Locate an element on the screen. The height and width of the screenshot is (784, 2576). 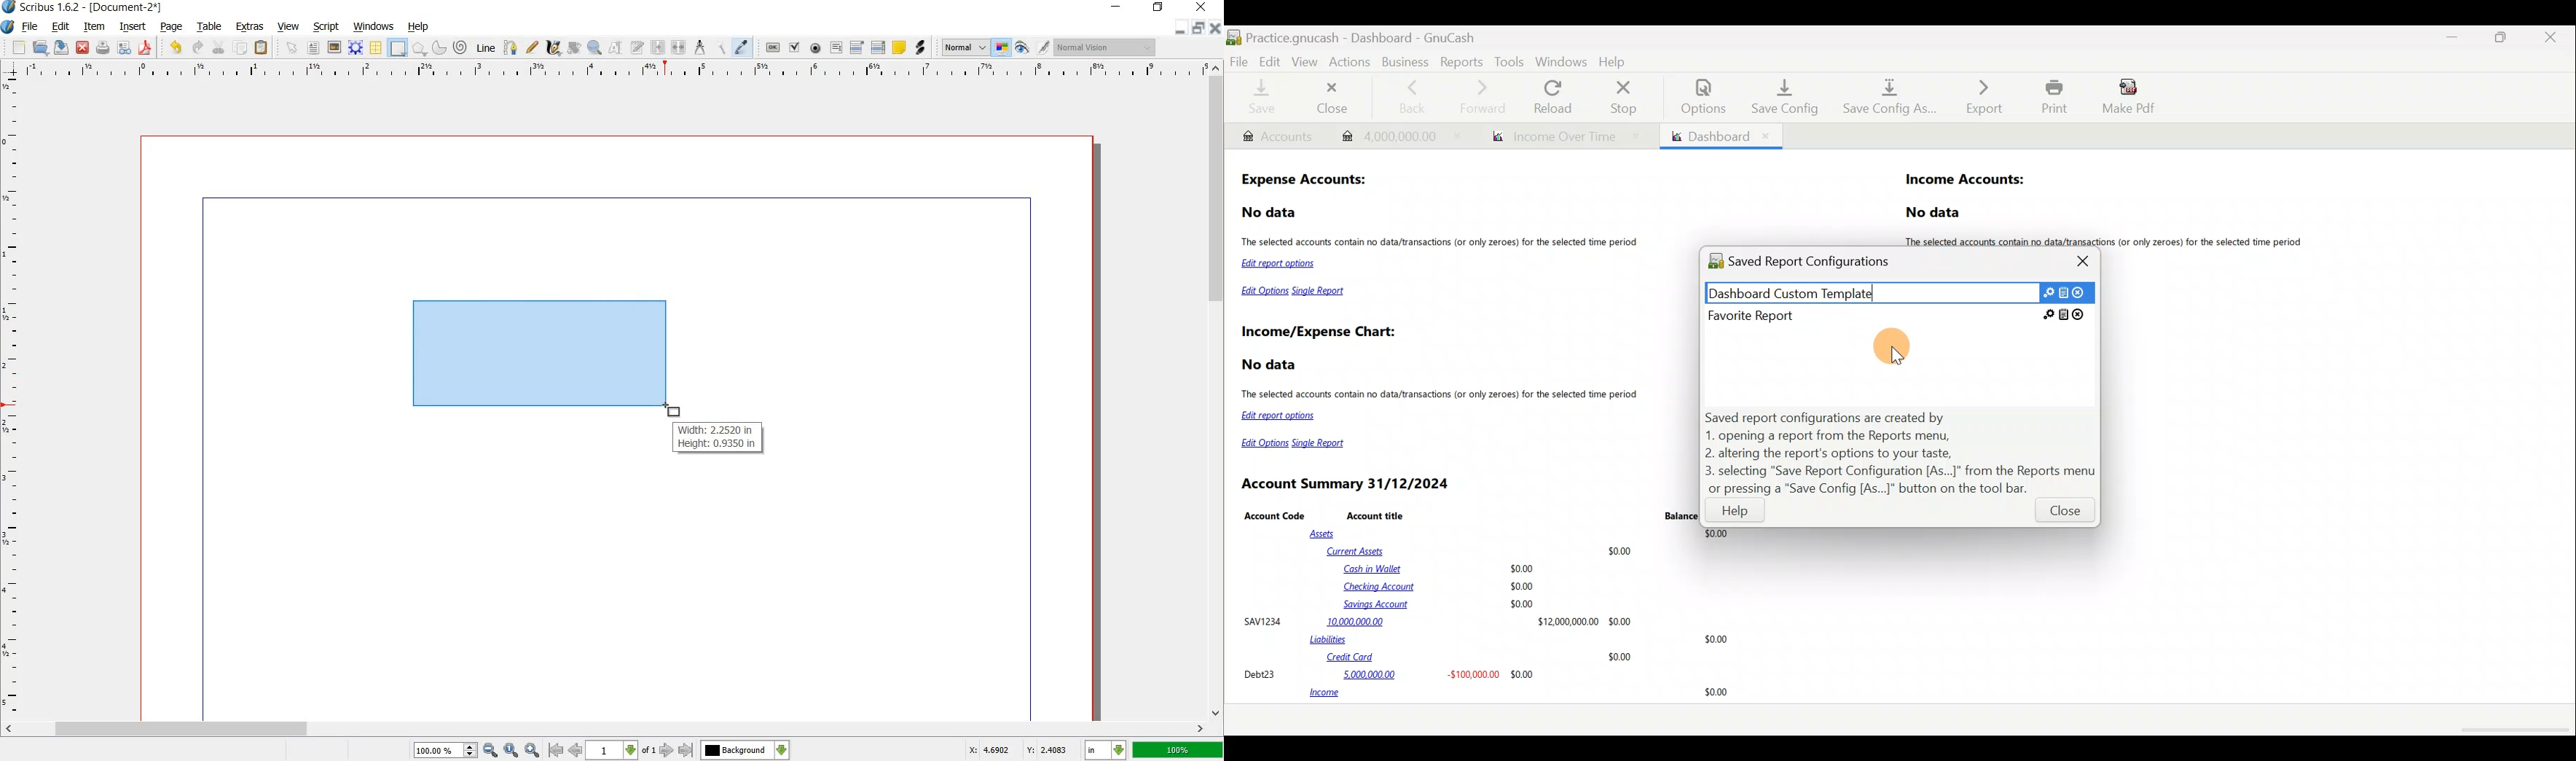
Windows is located at coordinates (1561, 61).